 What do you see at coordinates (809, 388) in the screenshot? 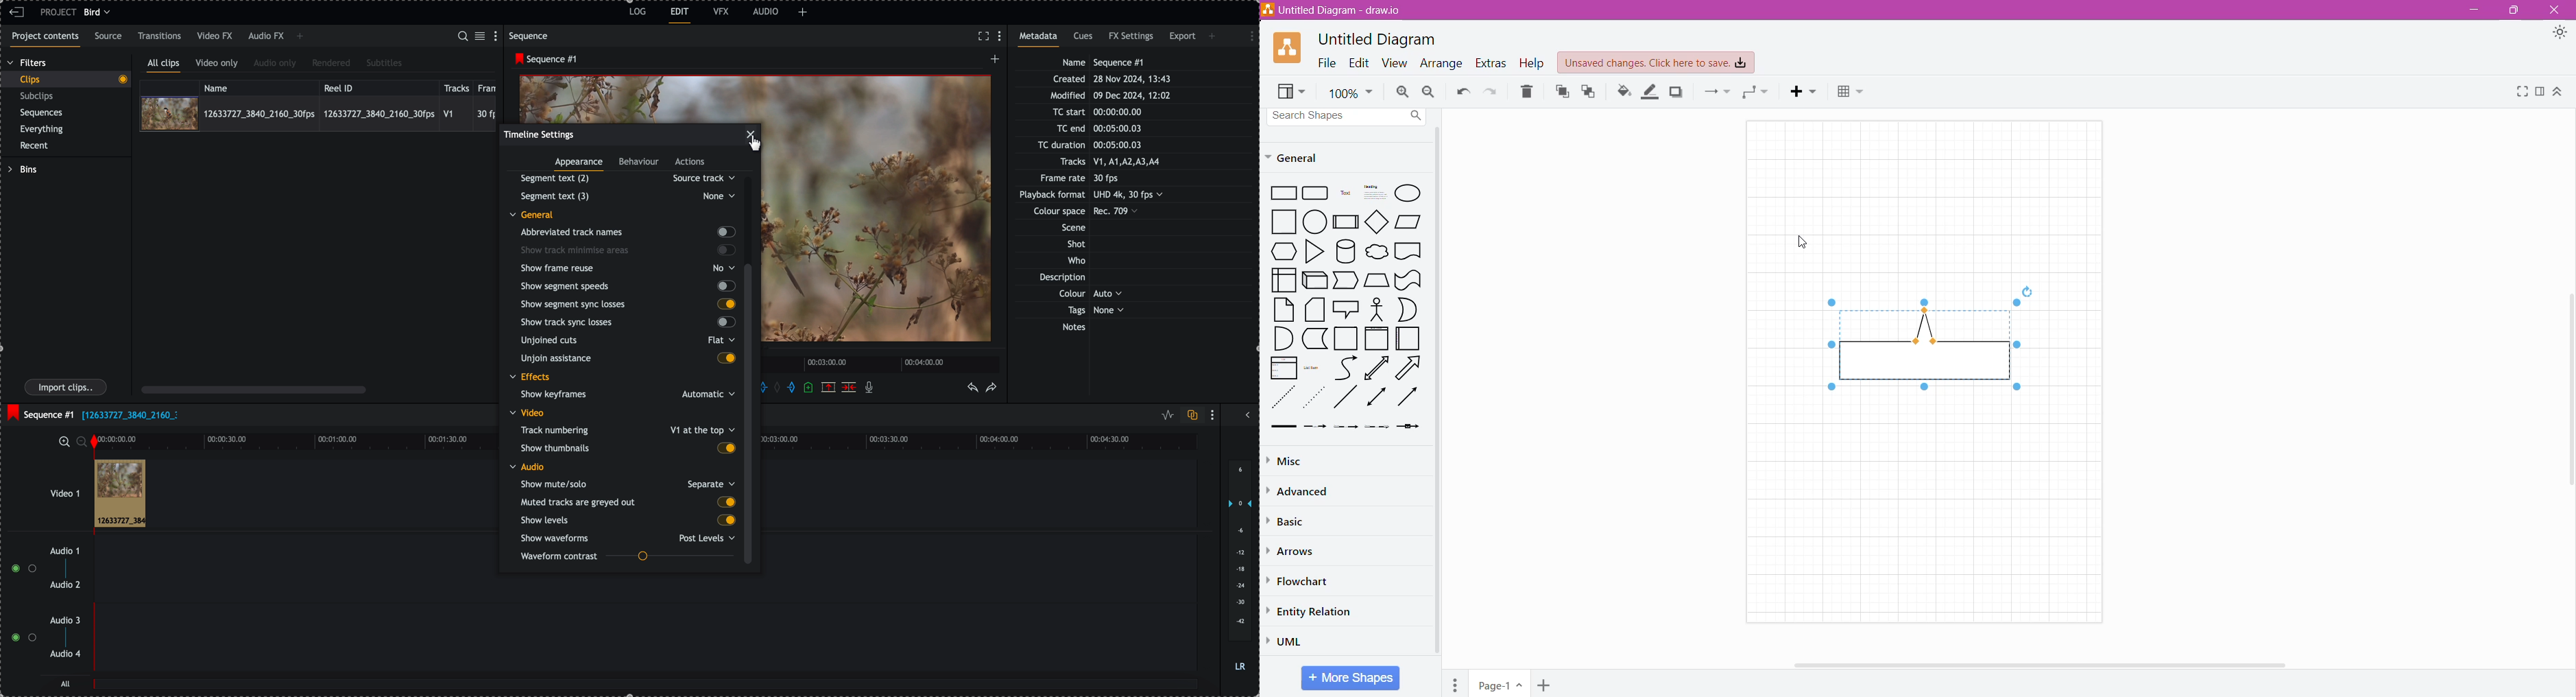
I see `add a cue at the current position` at bounding box center [809, 388].